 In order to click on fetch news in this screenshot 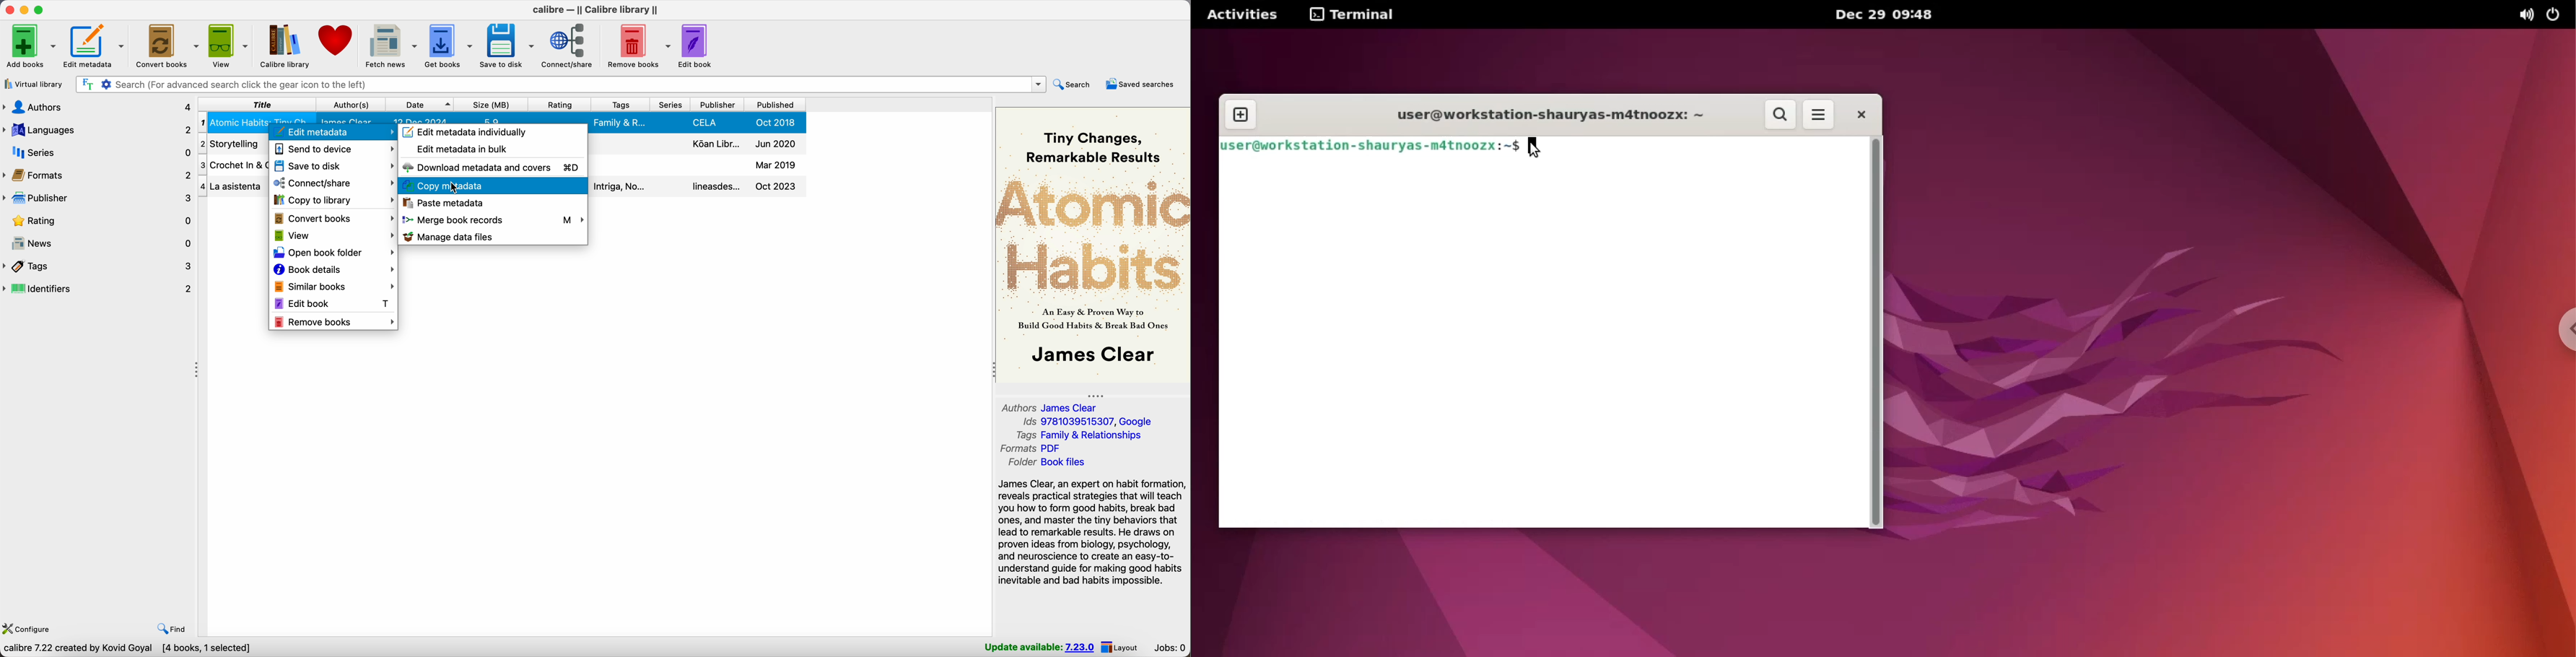, I will do `click(392, 45)`.